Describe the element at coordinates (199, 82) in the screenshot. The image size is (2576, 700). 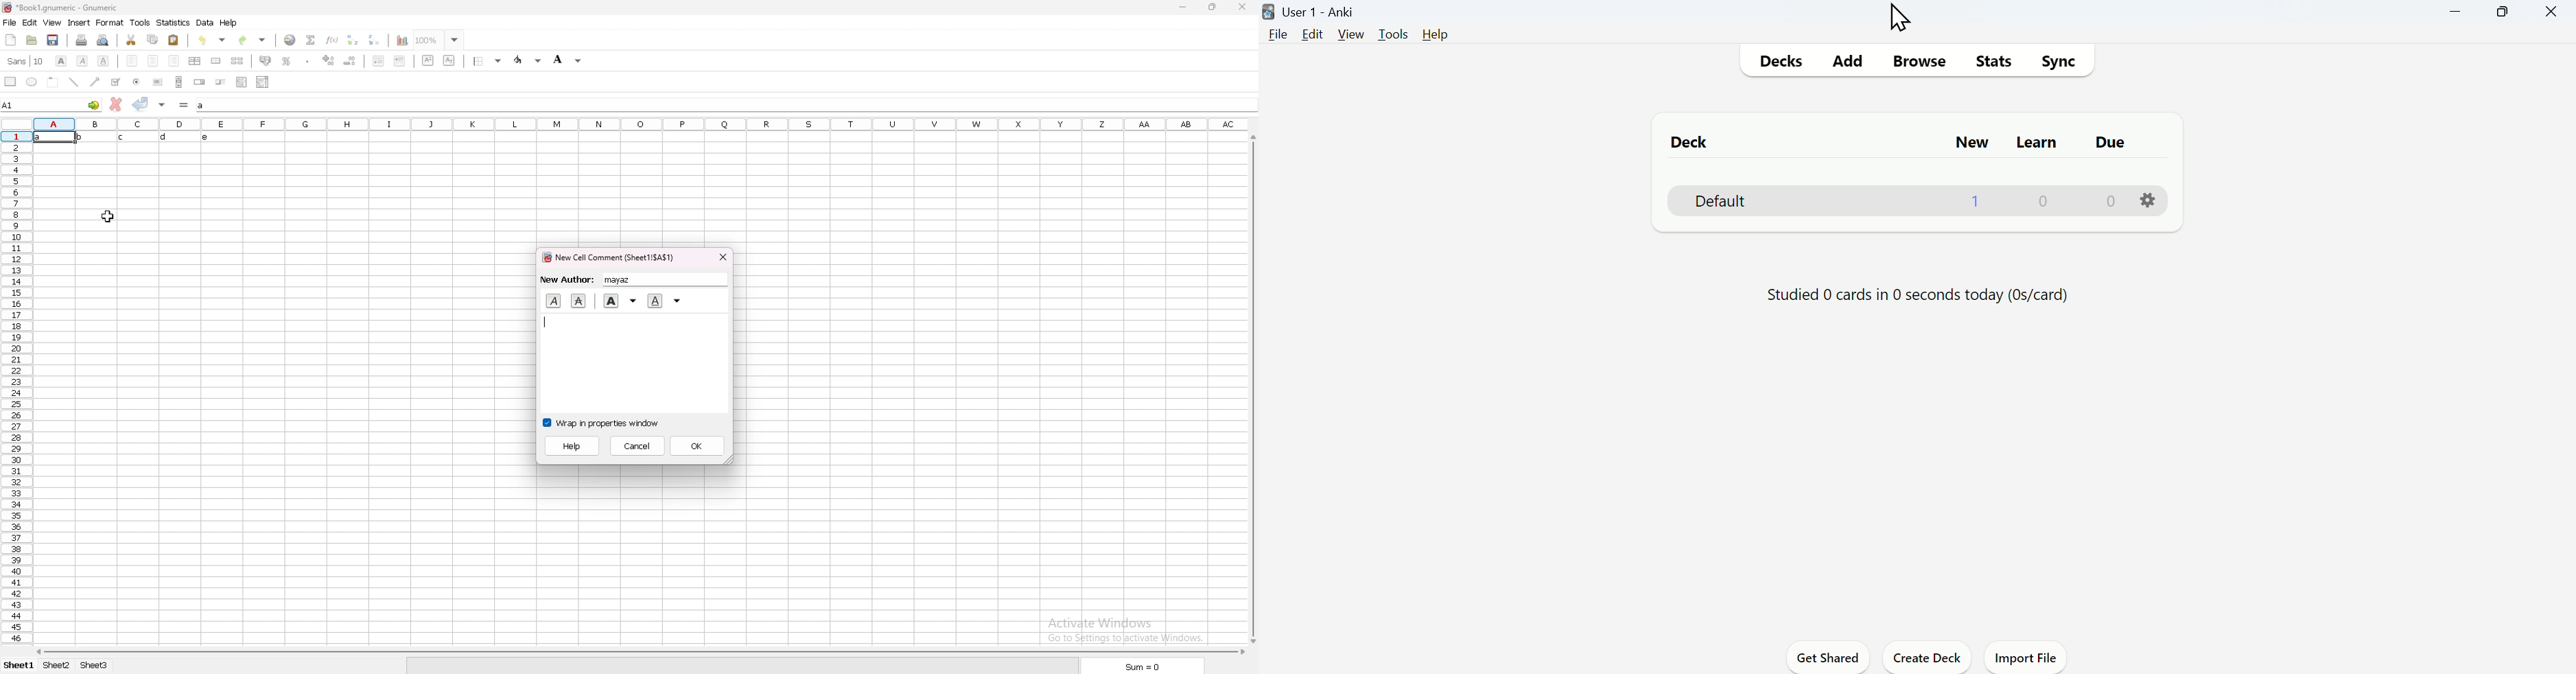
I see `spin button` at that location.